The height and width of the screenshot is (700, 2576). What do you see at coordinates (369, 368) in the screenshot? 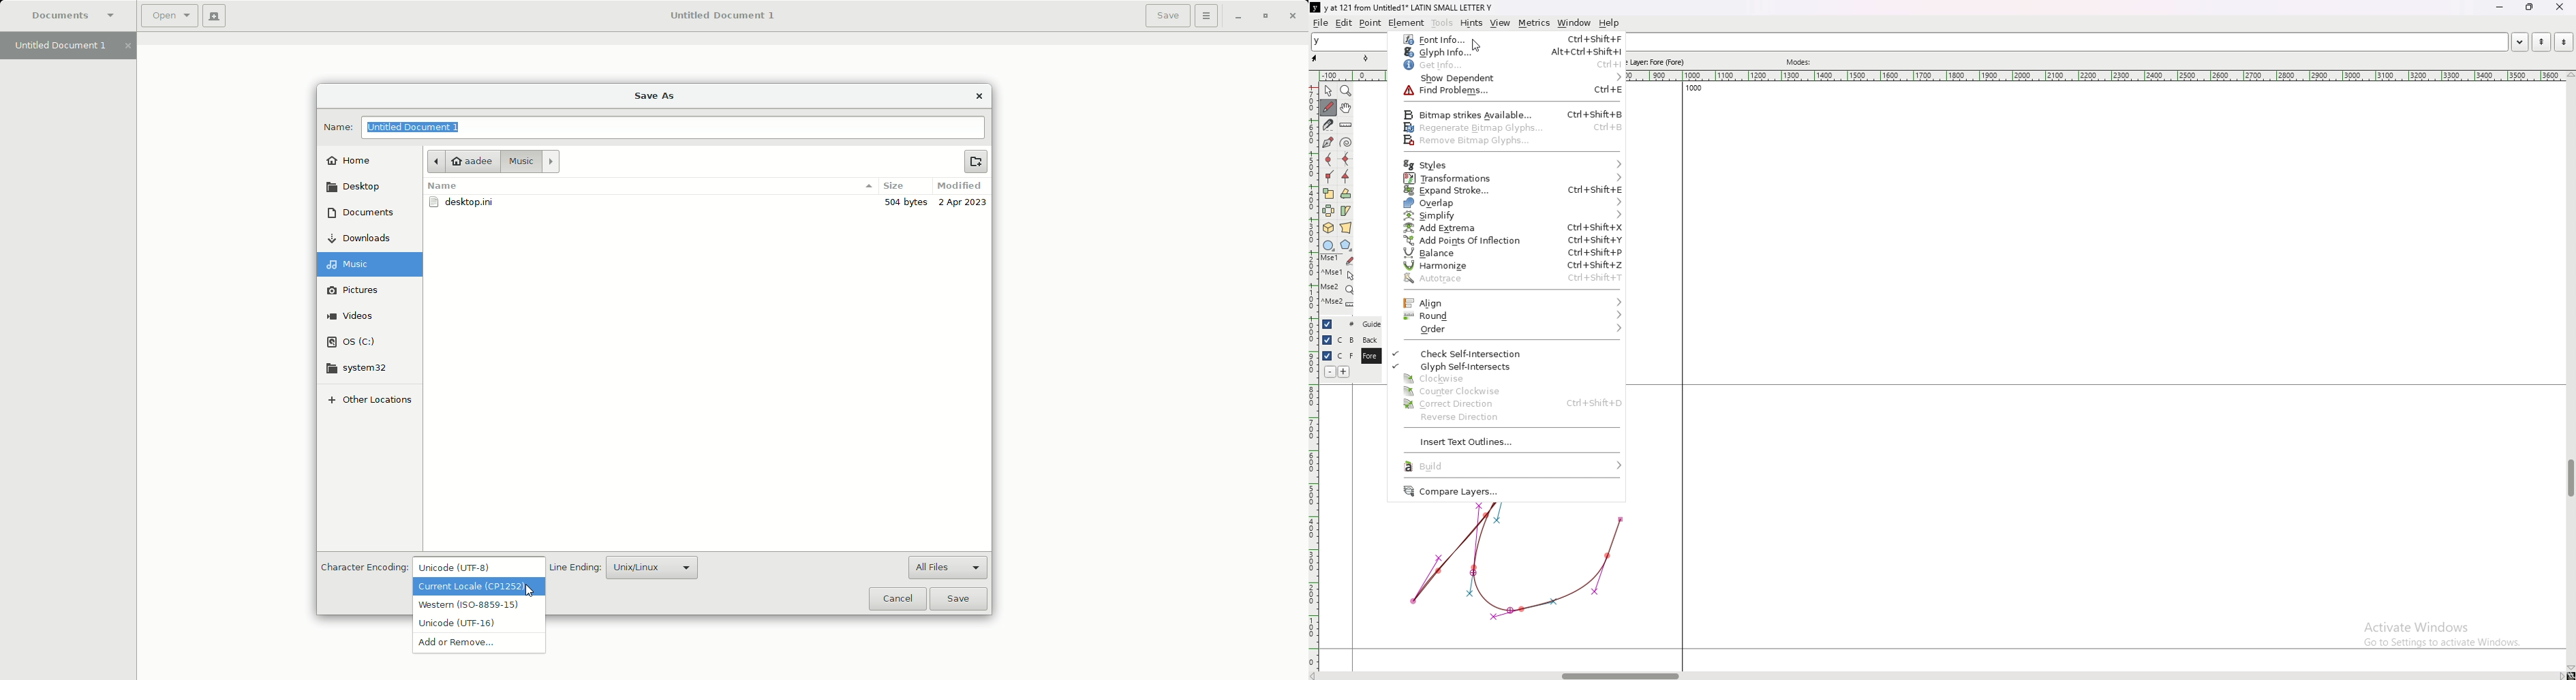
I see `system32` at bounding box center [369, 368].